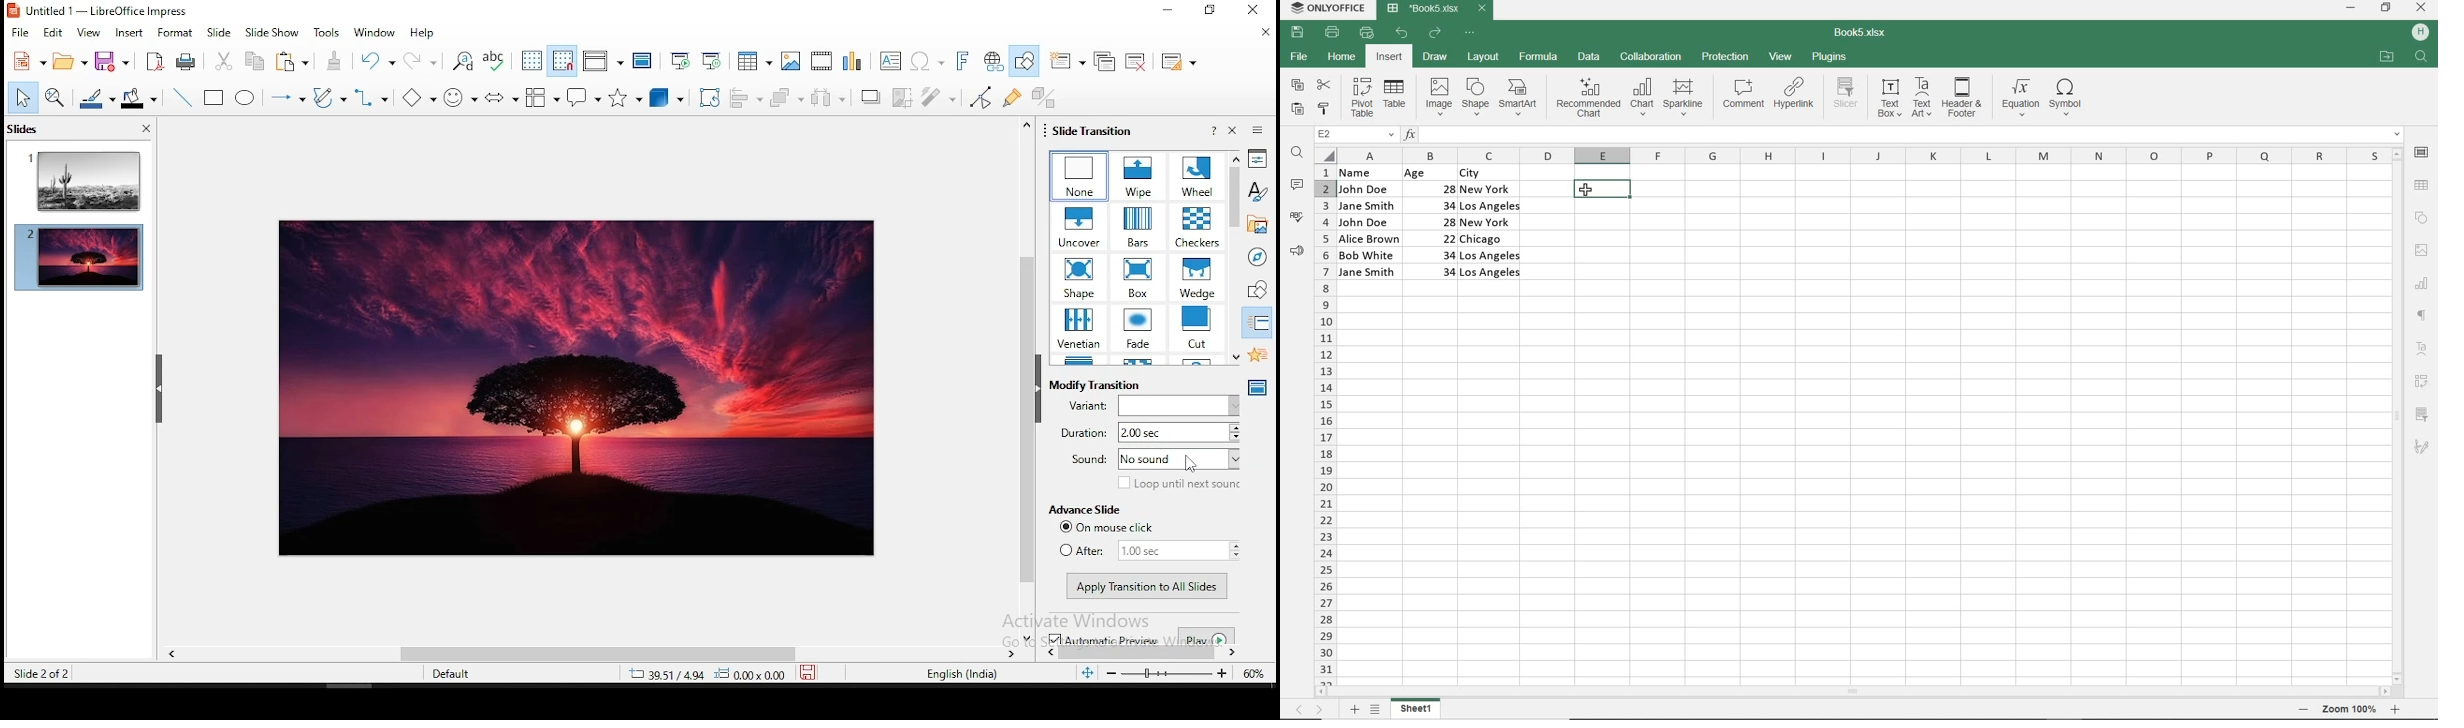 This screenshot has width=2464, height=728. Describe the element at coordinates (1363, 173) in the screenshot. I see `name` at that location.